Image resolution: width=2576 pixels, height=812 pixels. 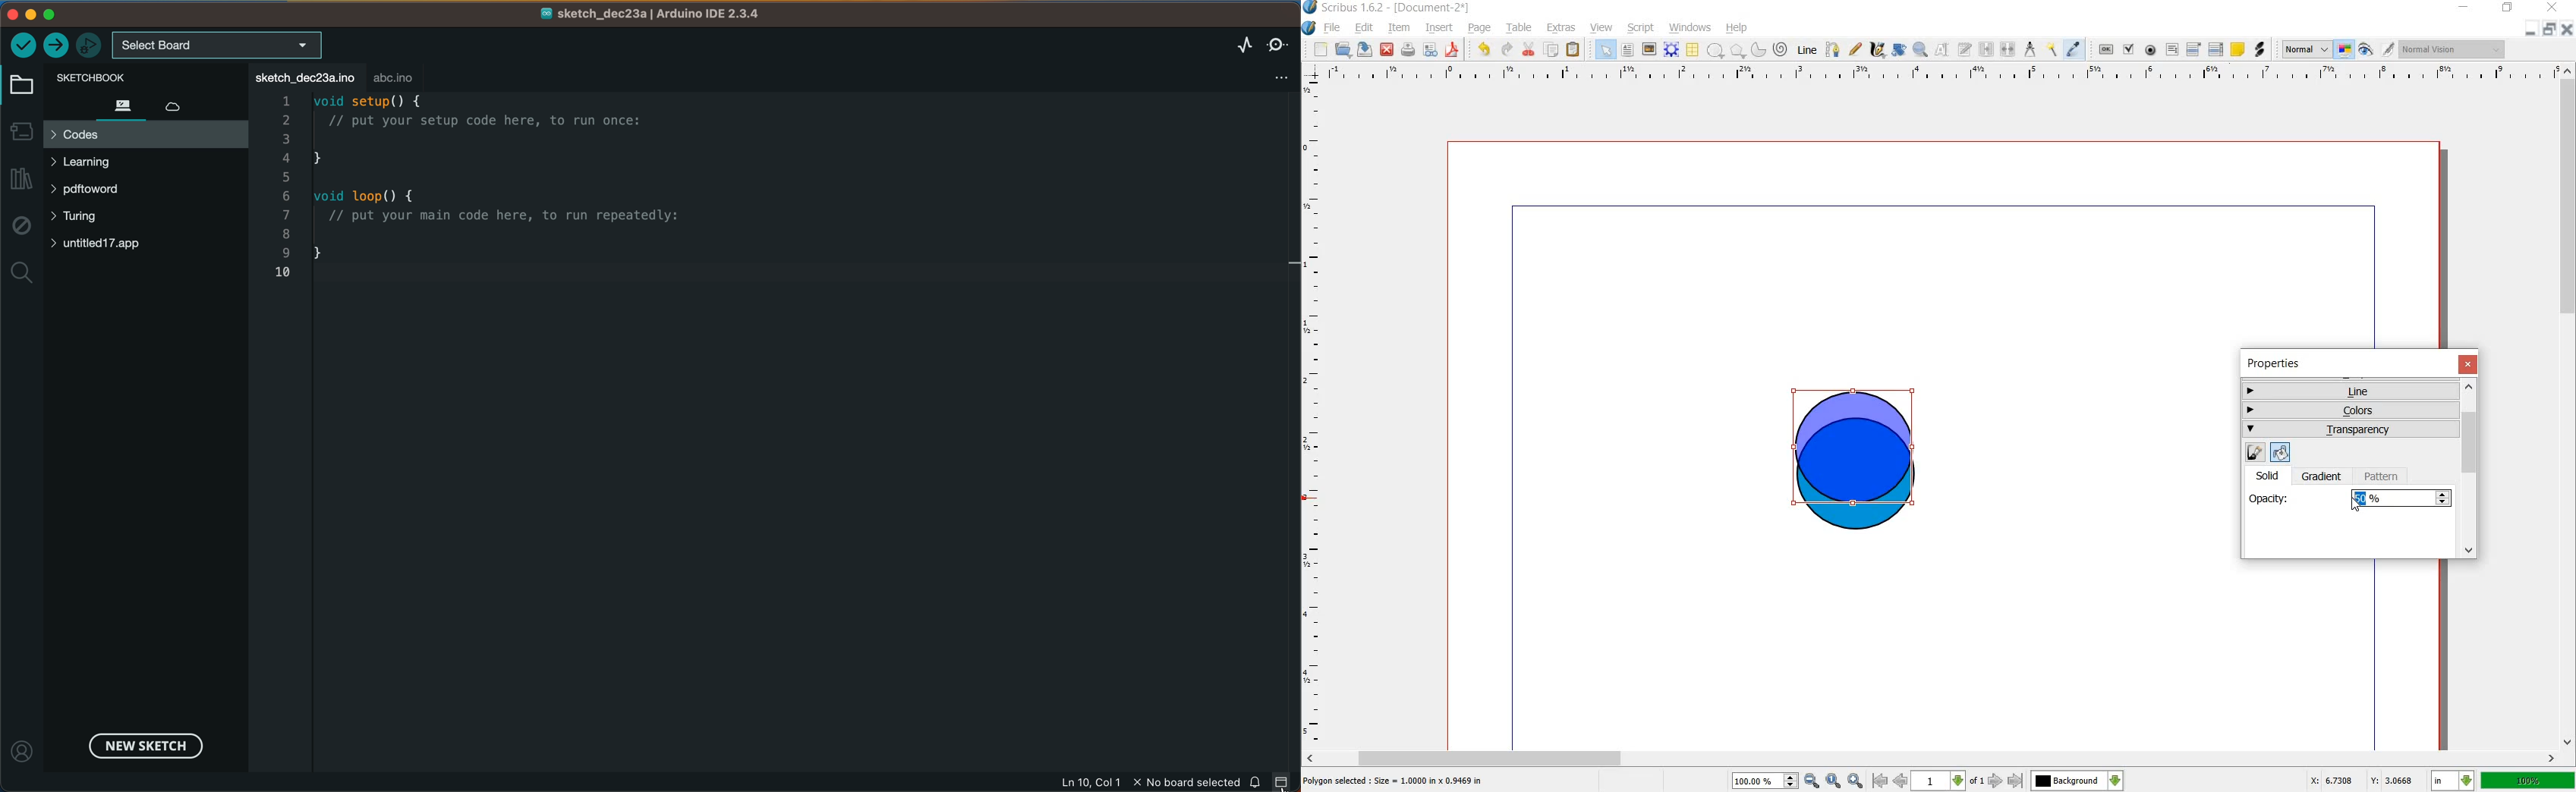 I want to click on solid, so click(x=2273, y=475).